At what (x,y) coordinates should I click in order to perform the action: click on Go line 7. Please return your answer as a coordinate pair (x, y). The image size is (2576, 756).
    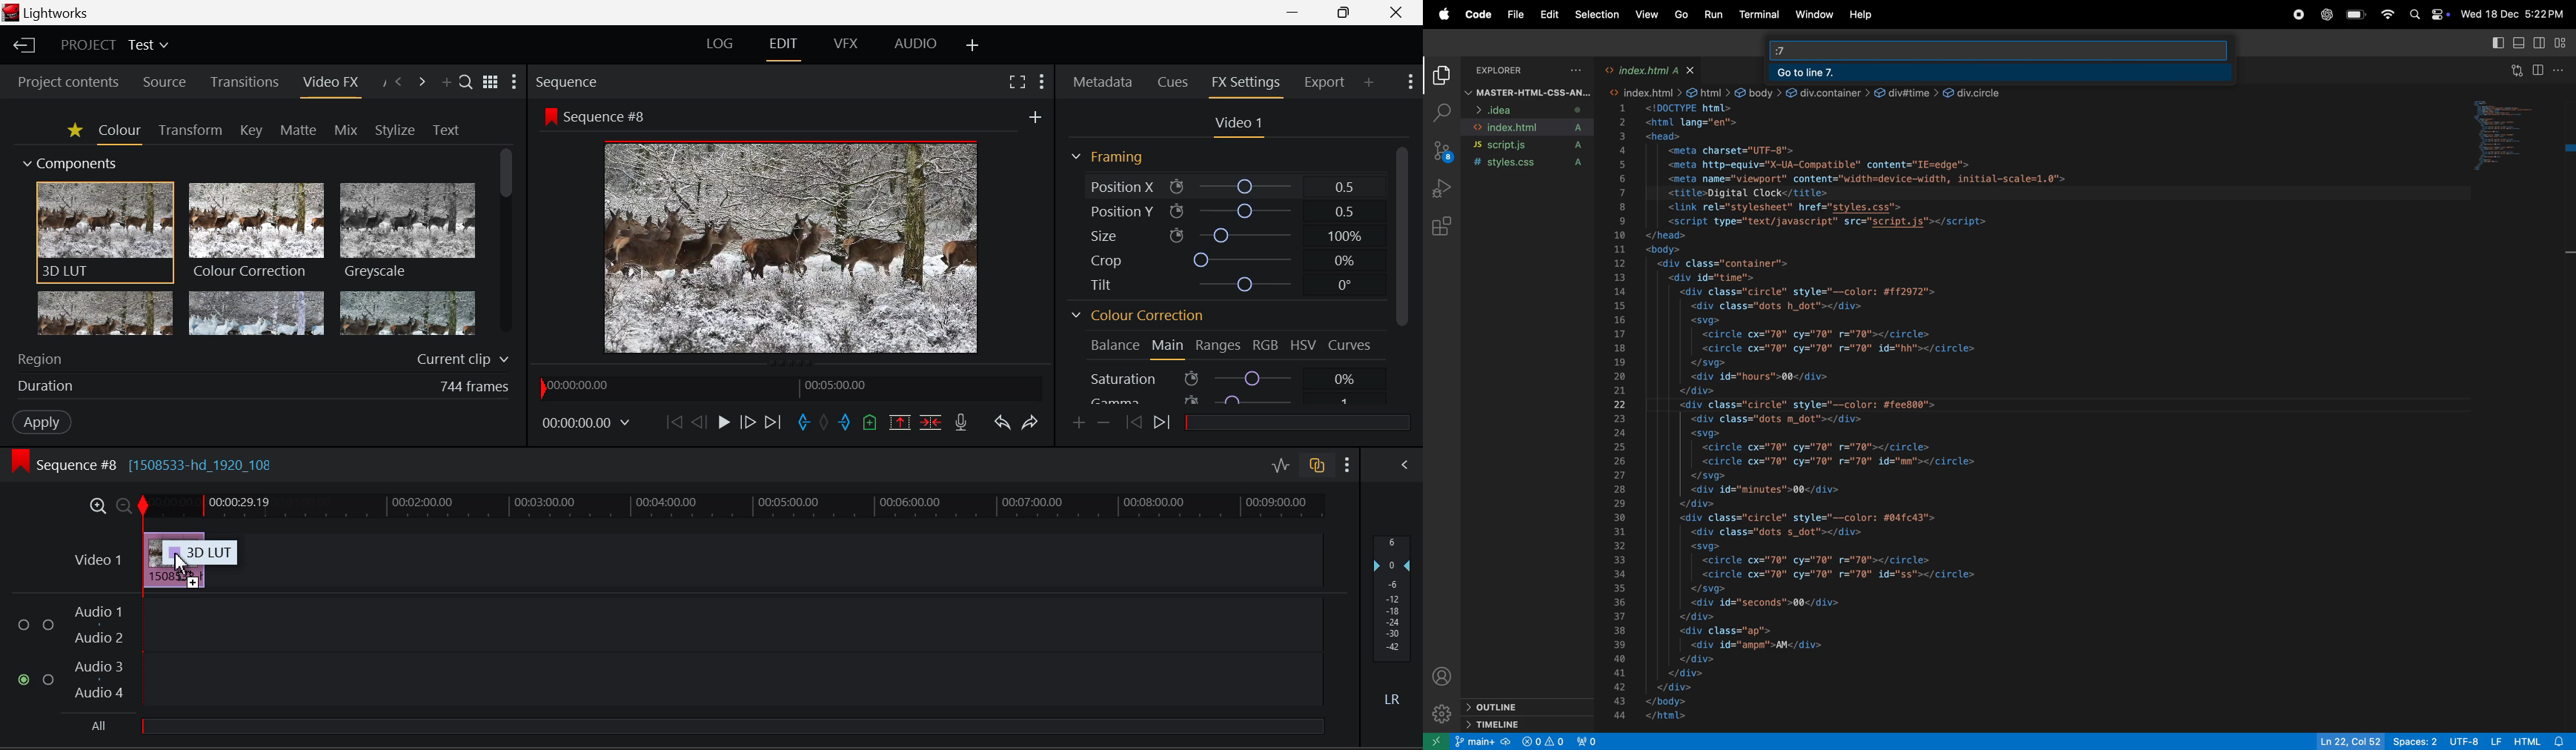
    Looking at the image, I should click on (2000, 72).